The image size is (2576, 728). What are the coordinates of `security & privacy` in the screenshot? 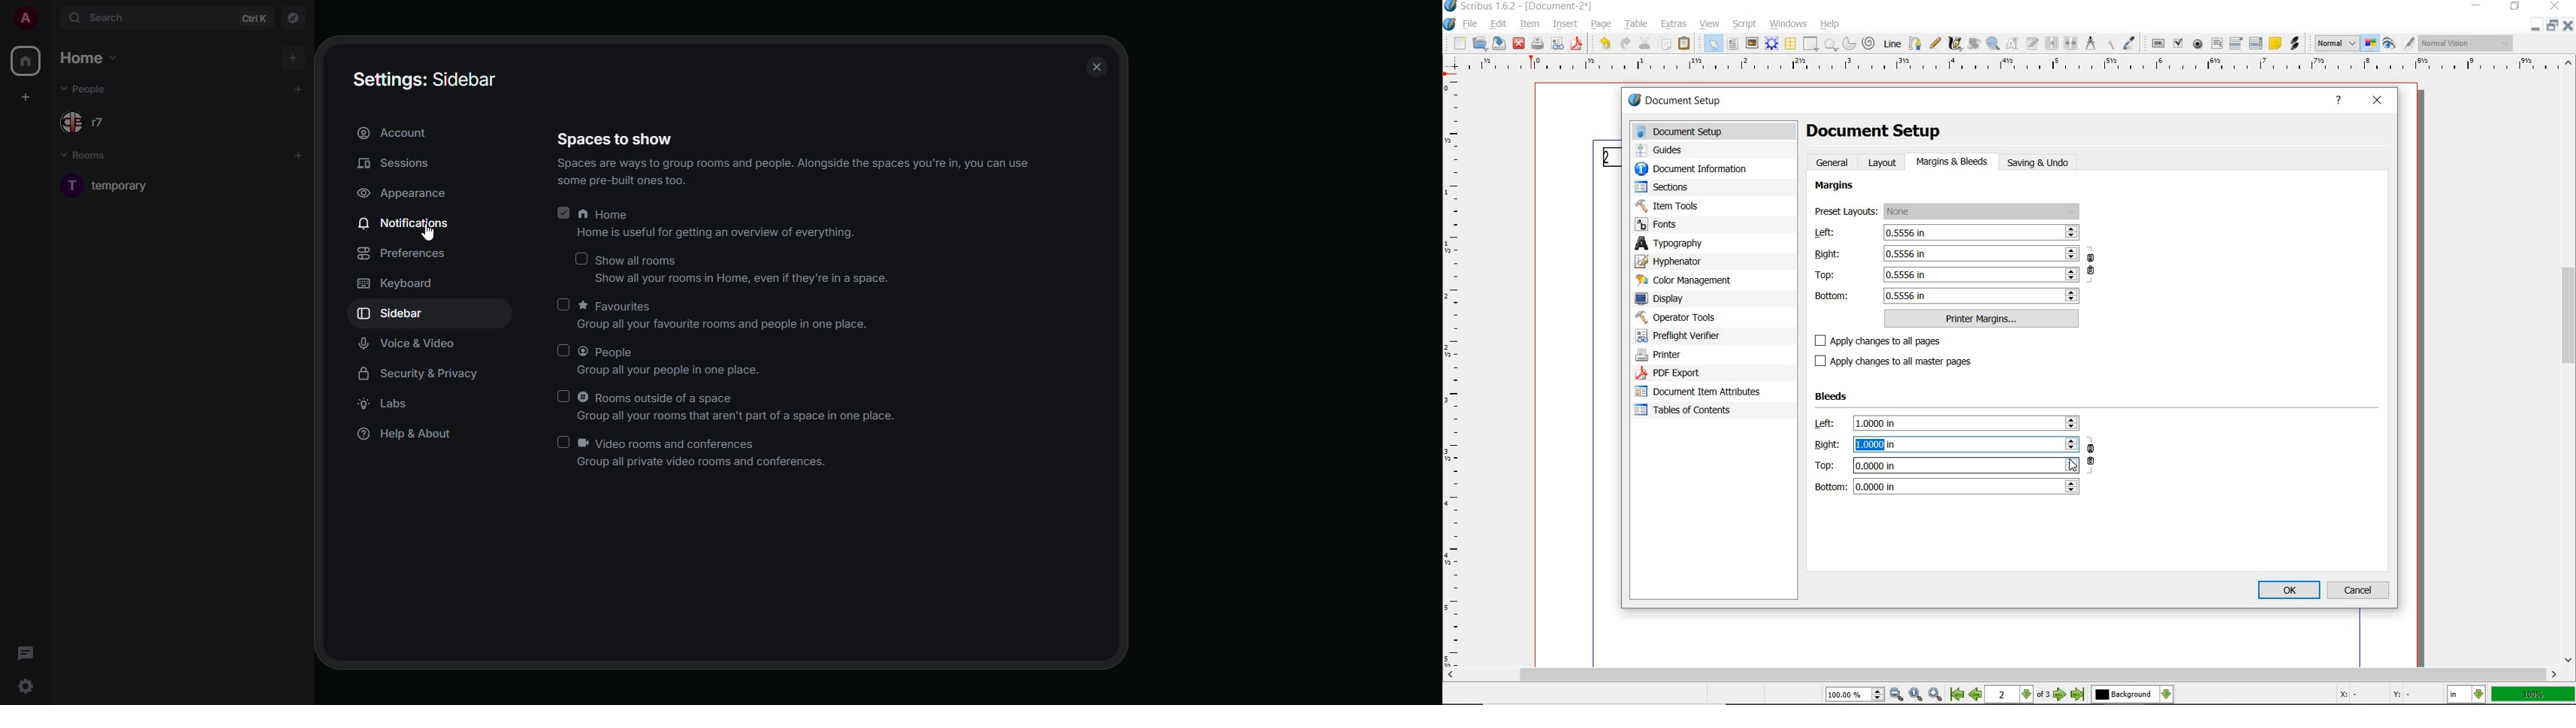 It's located at (420, 374).